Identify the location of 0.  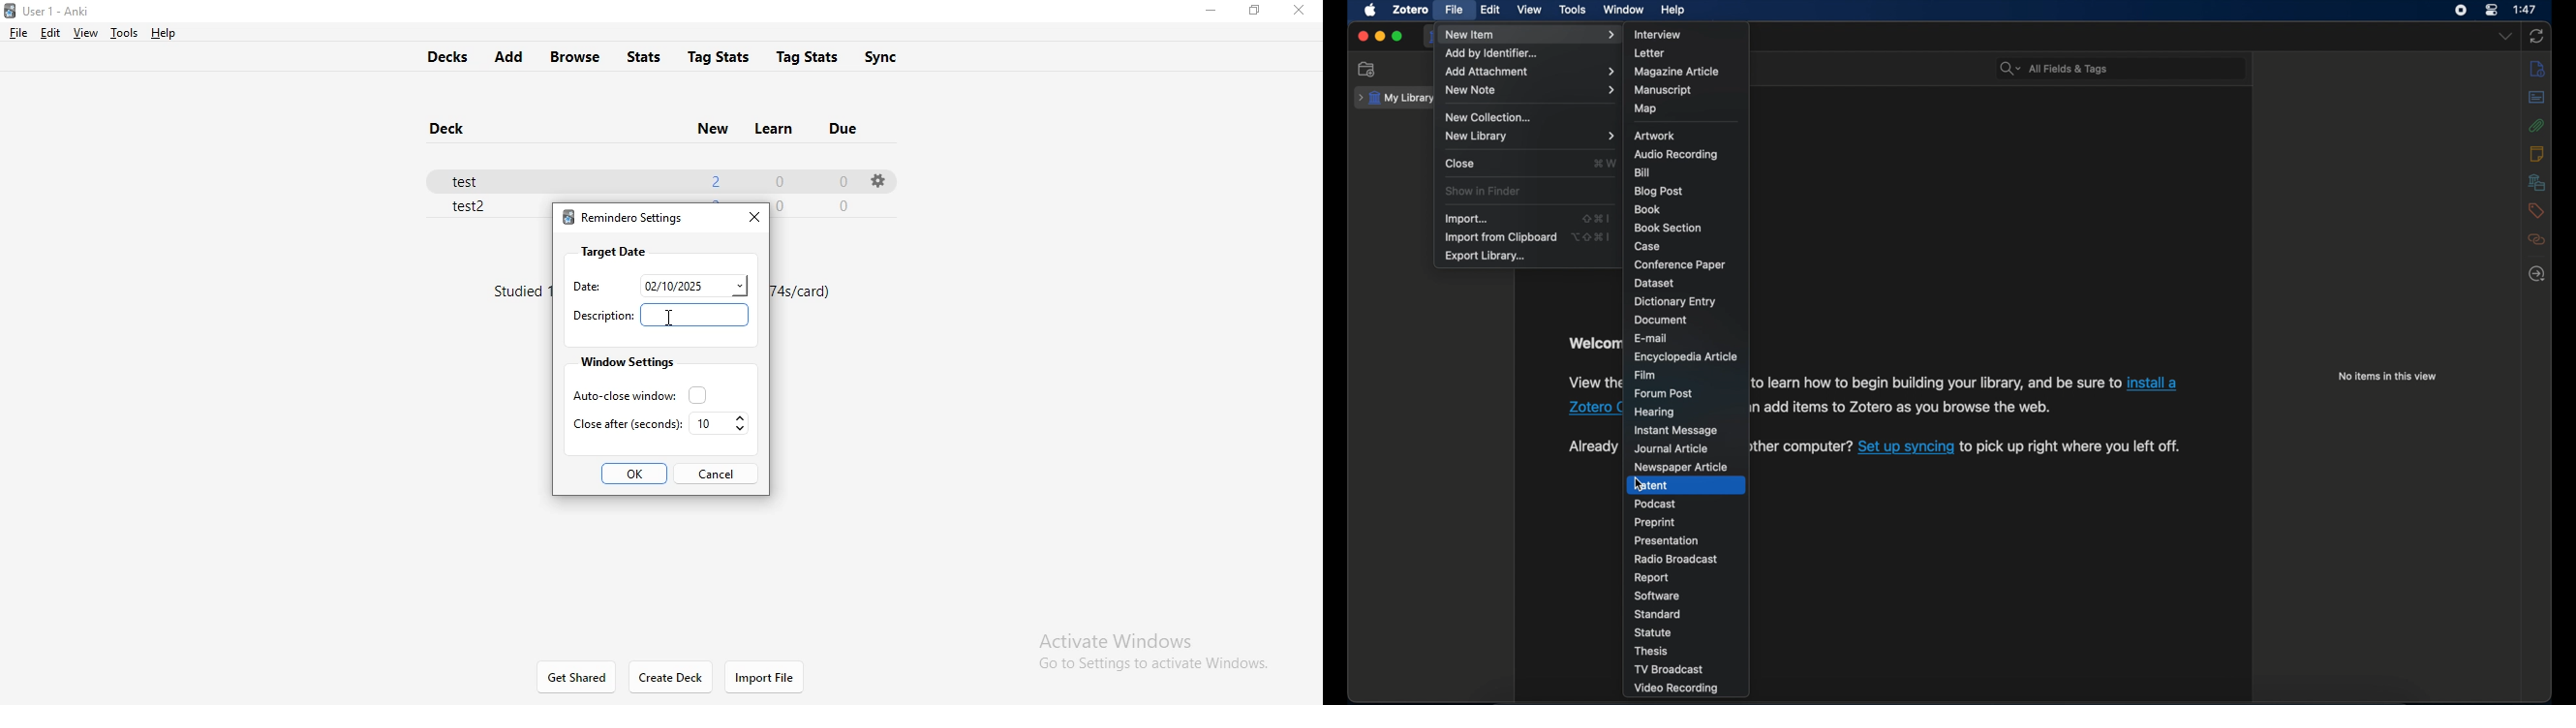
(842, 182).